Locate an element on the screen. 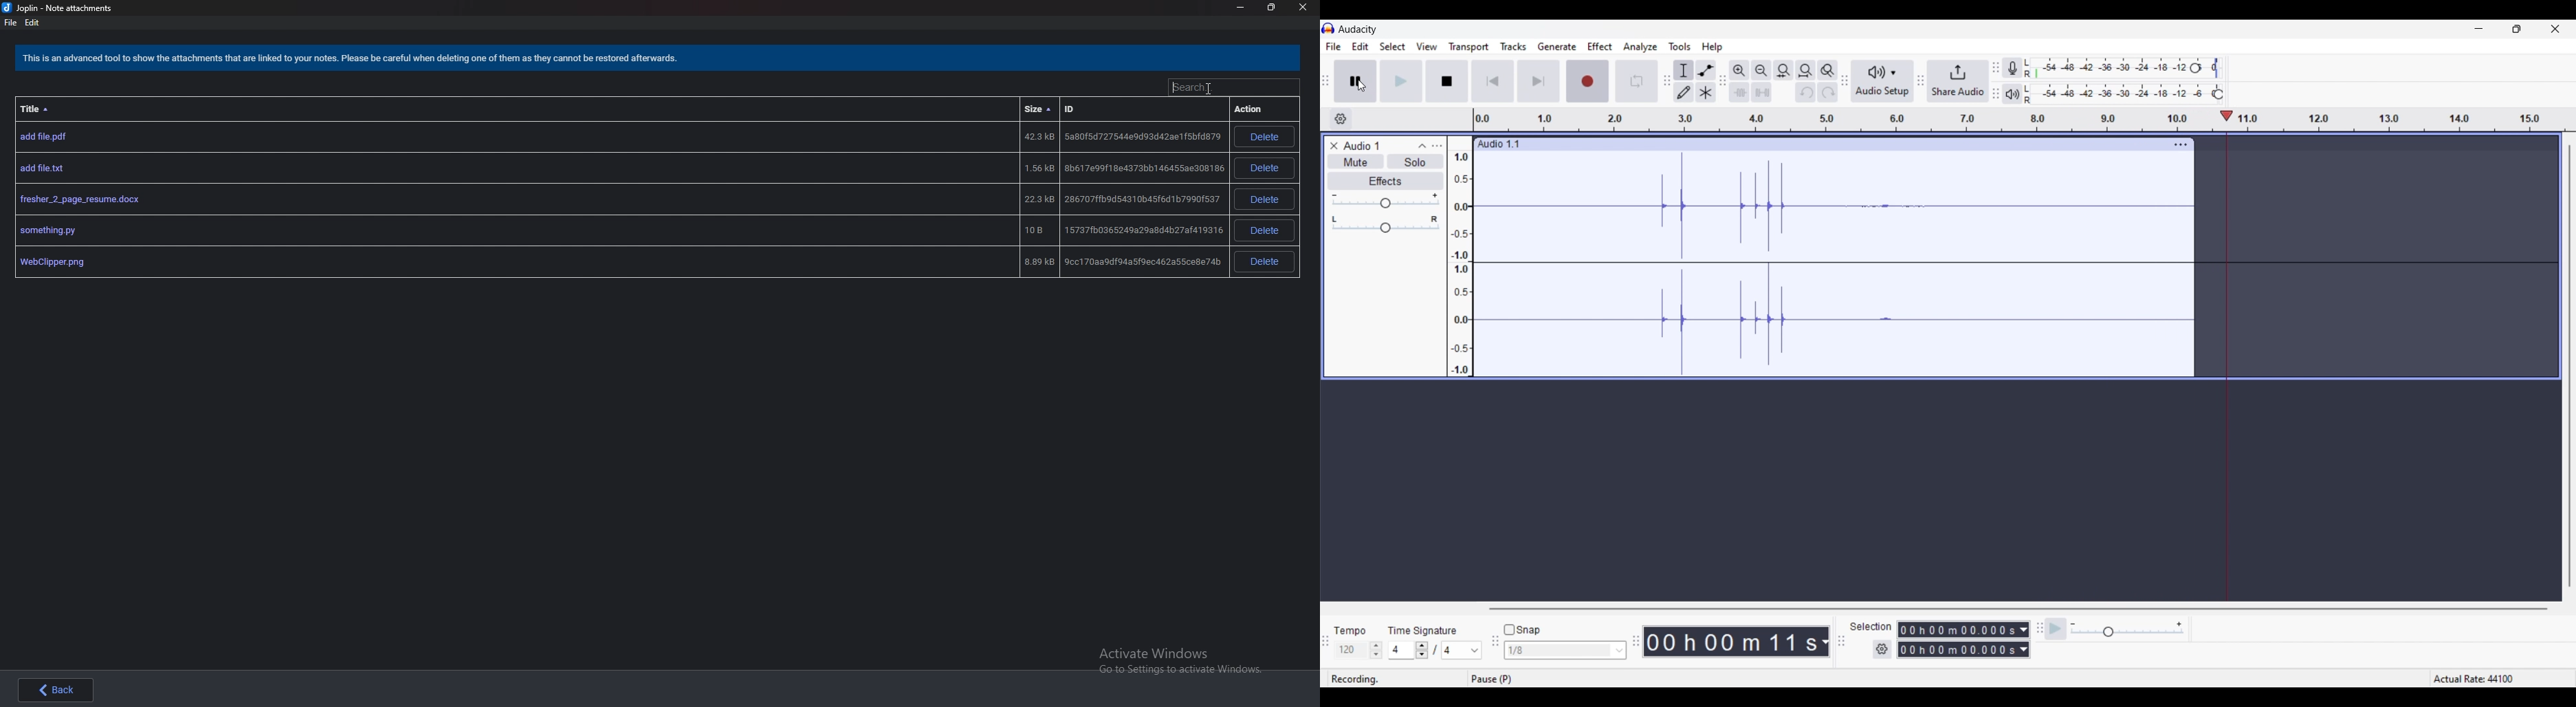  Activate windows pop up is located at coordinates (1185, 662).